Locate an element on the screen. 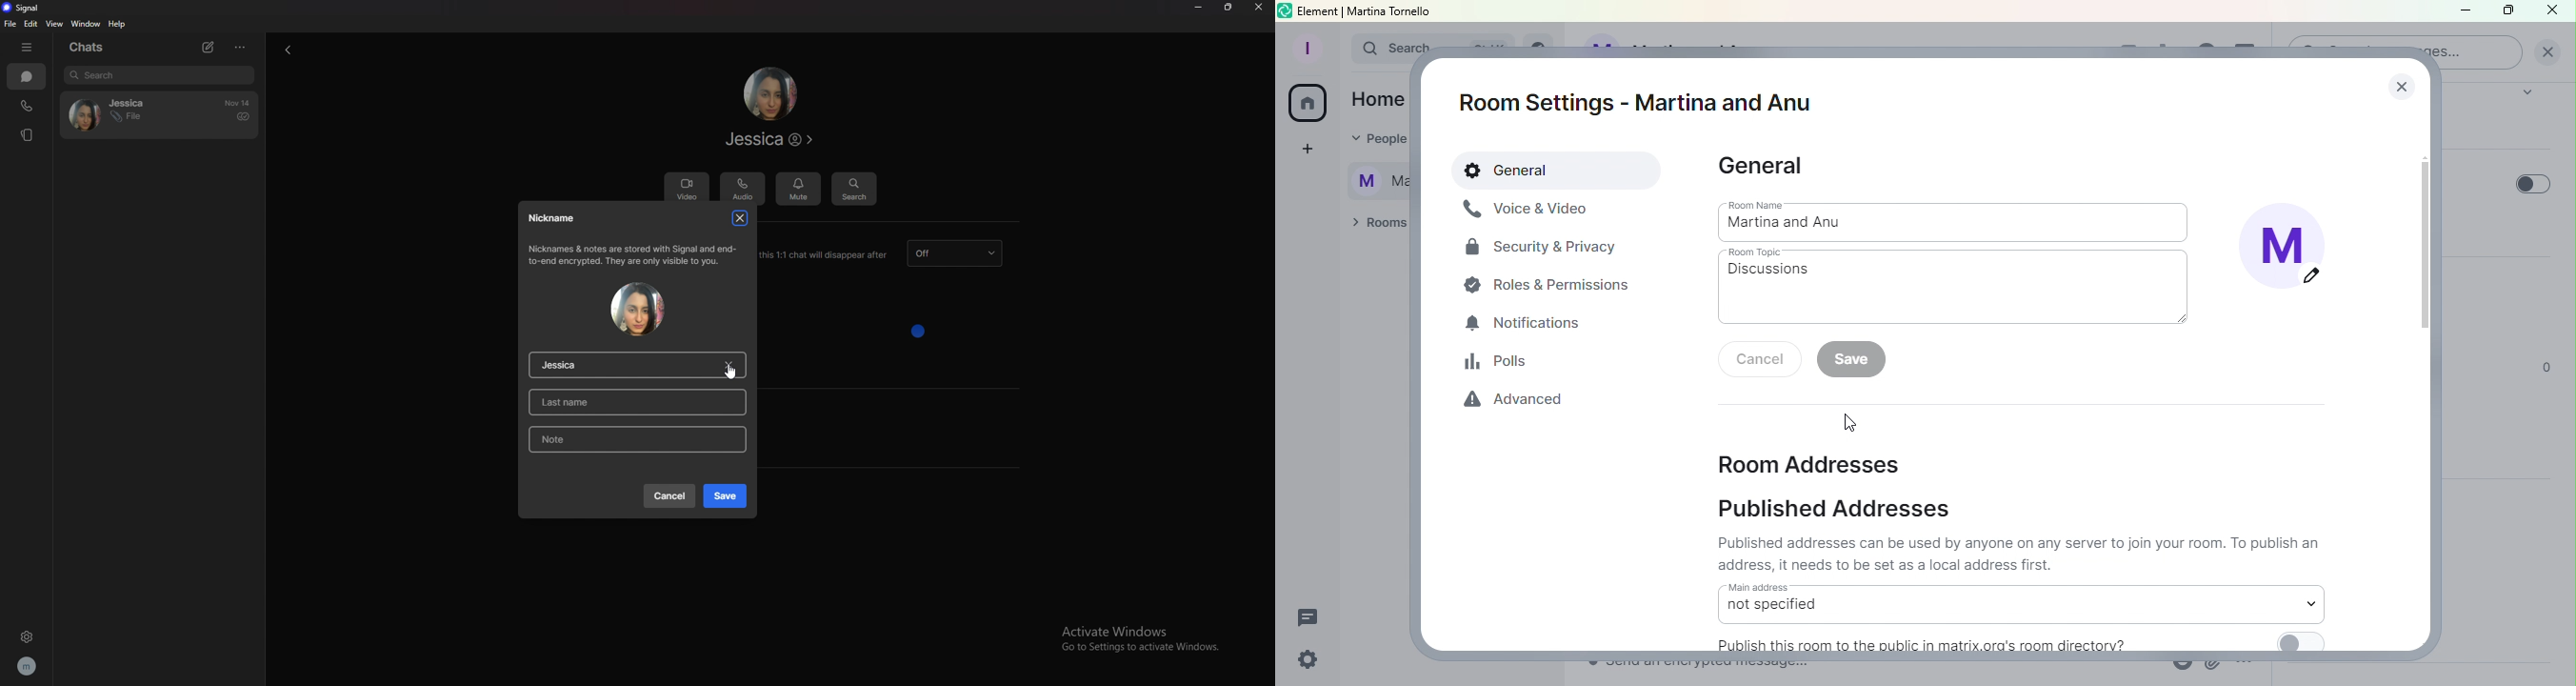 The image size is (2576, 700). Toggle is located at coordinates (2526, 179).